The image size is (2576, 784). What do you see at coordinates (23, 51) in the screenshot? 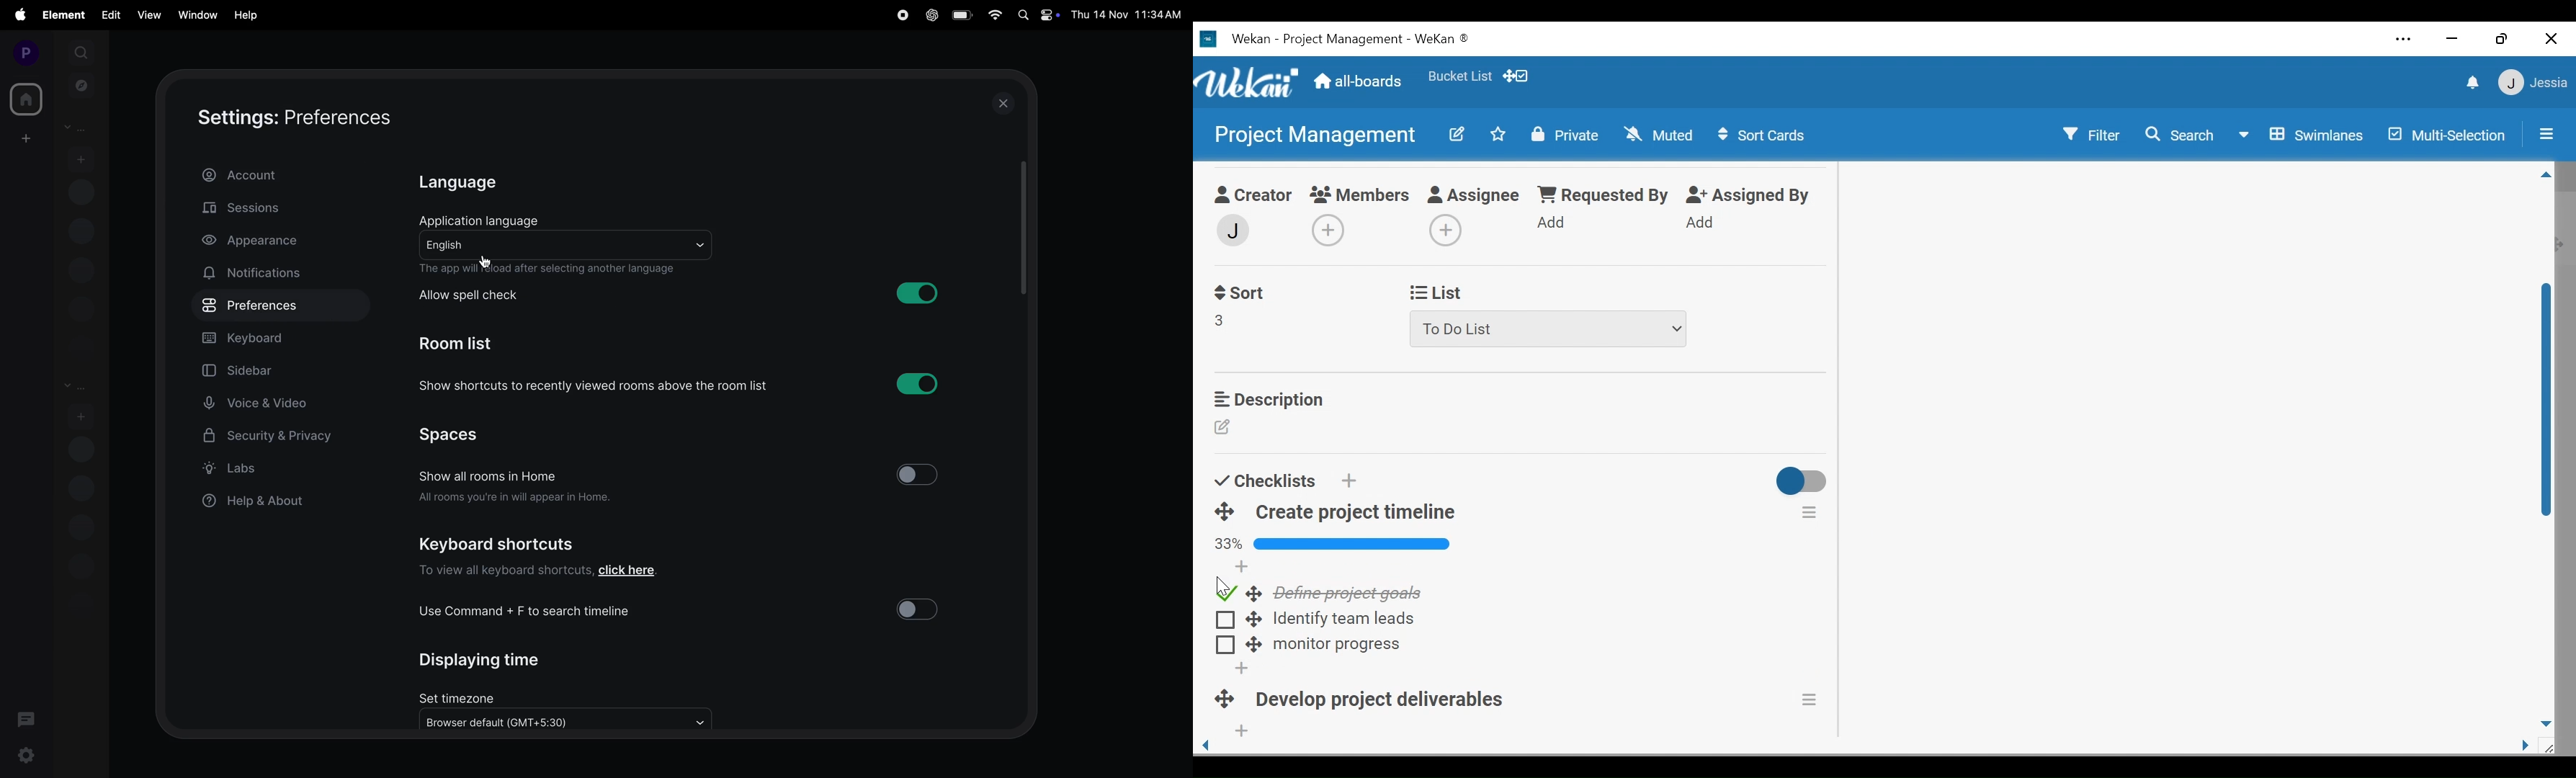
I see `profile` at bounding box center [23, 51].